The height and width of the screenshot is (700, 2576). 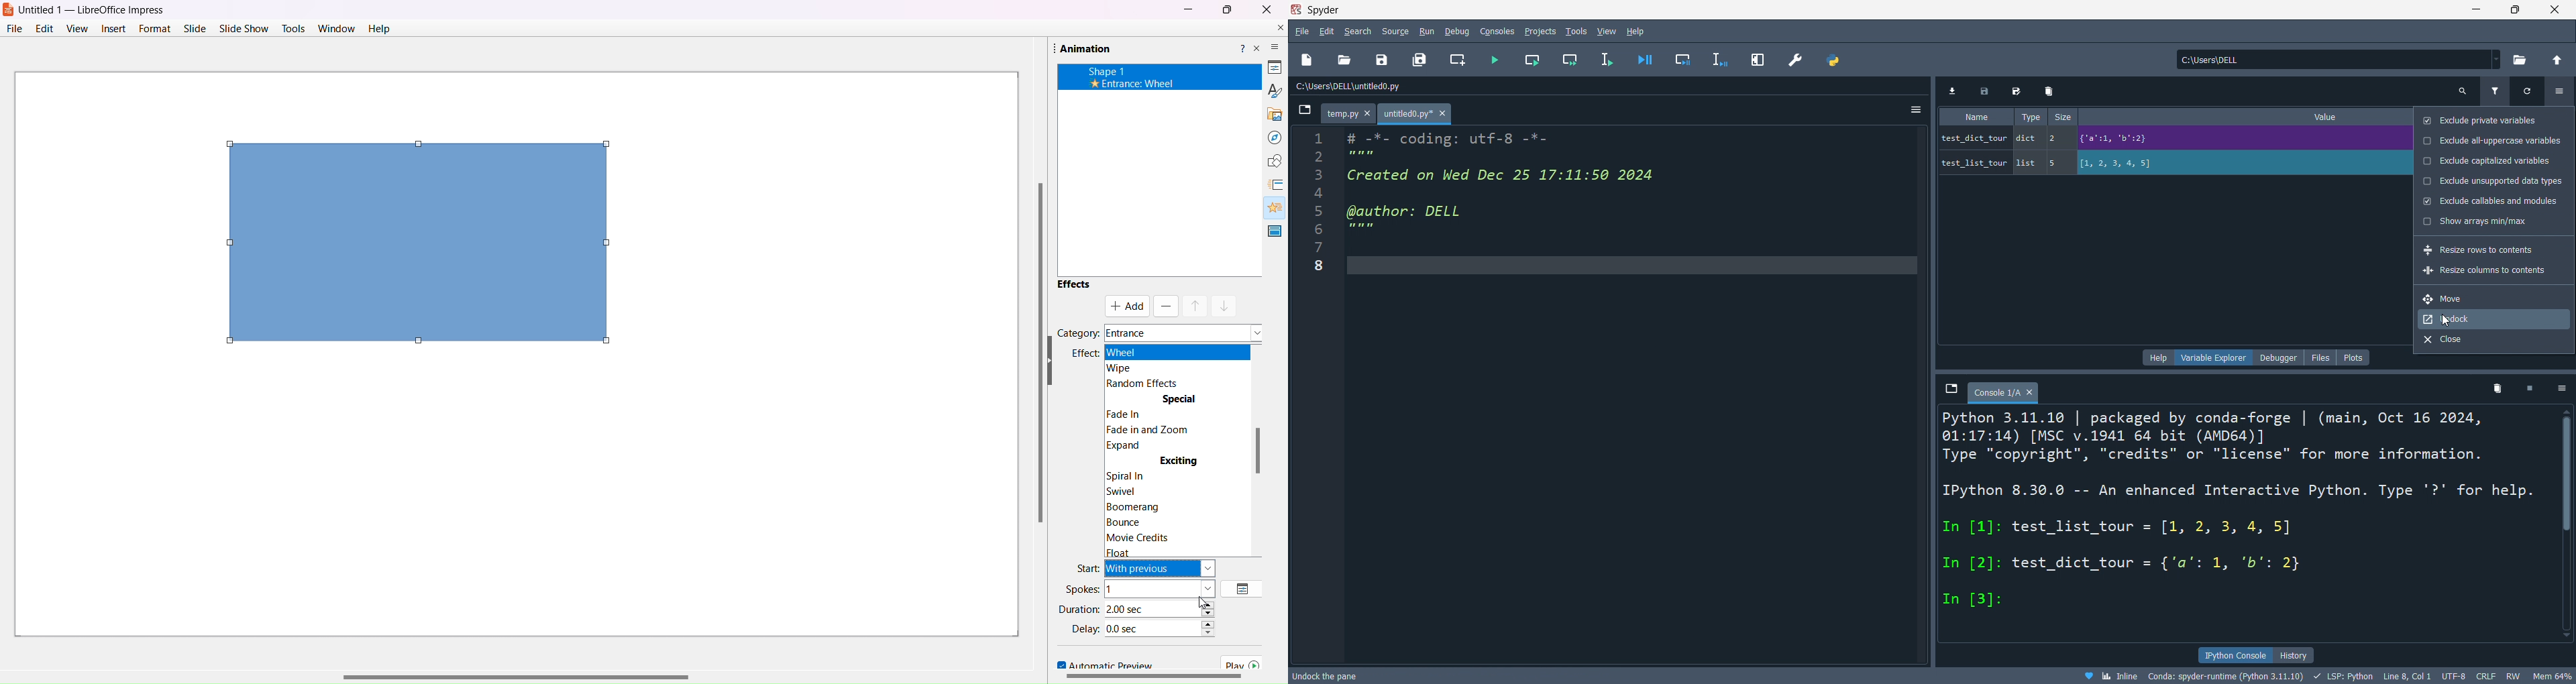 What do you see at coordinates (2493, 271) in the screenshot?
I see `resize columns to contents` at bounding box center [2493, 271].